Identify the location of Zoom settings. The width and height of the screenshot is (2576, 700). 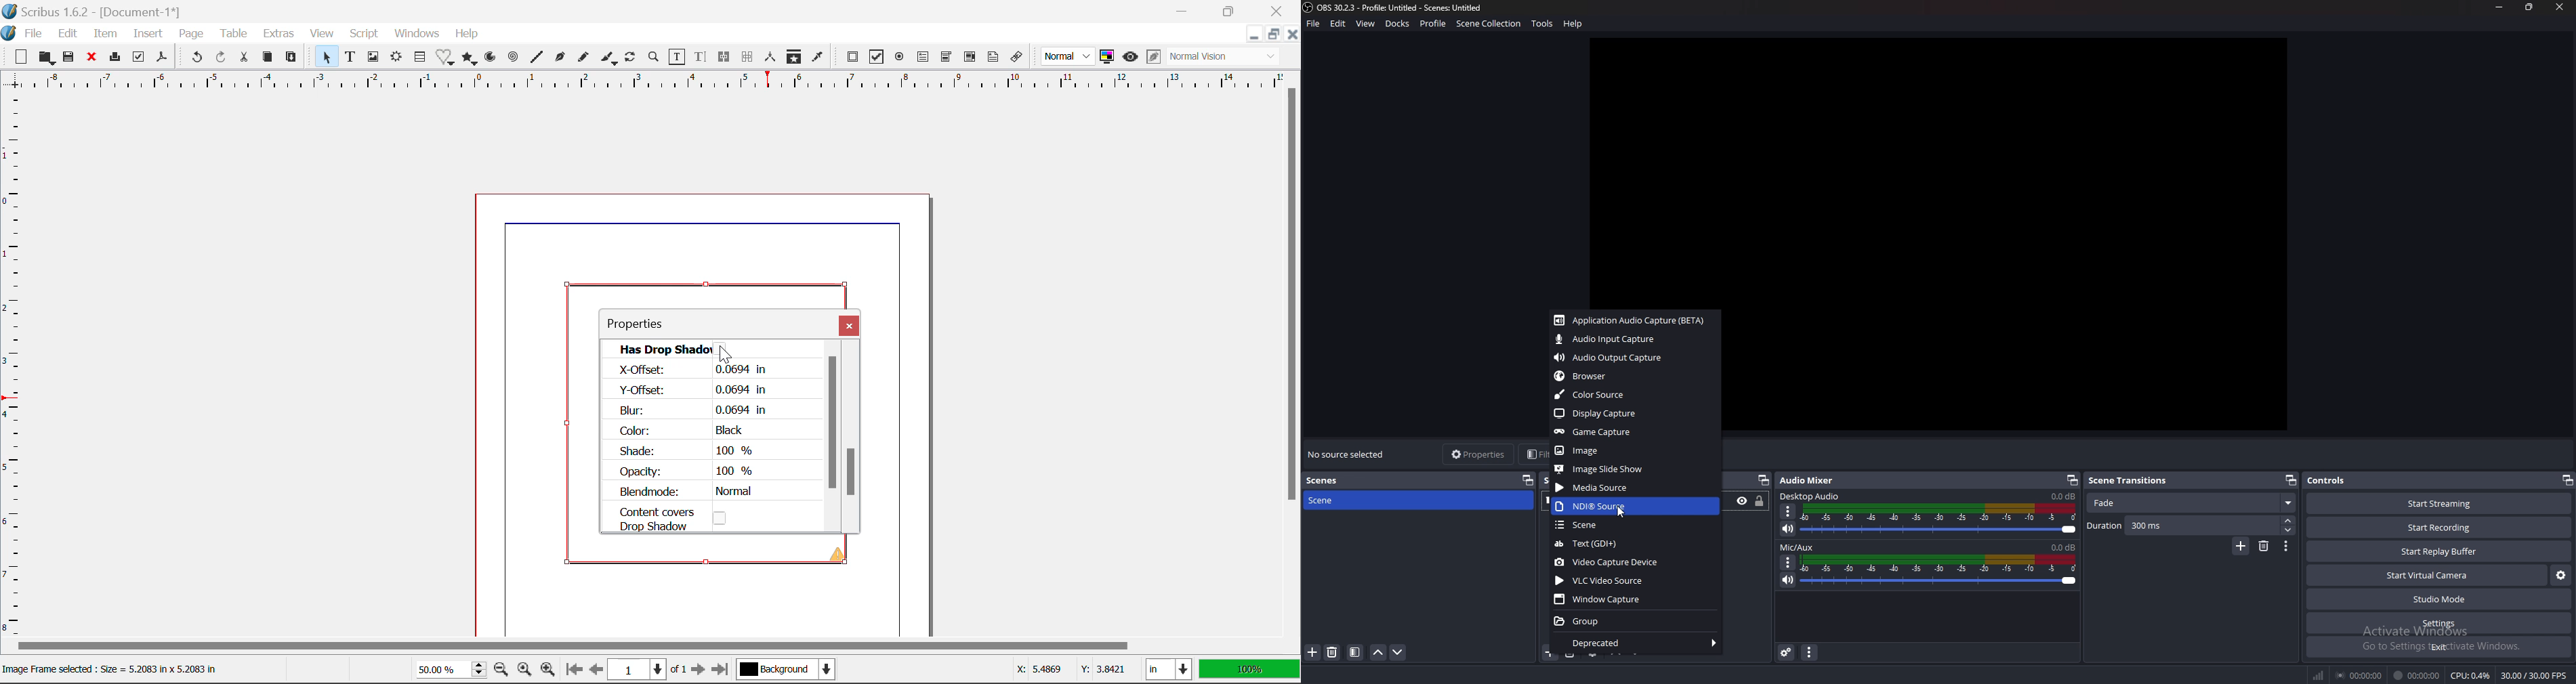
(524, 670).